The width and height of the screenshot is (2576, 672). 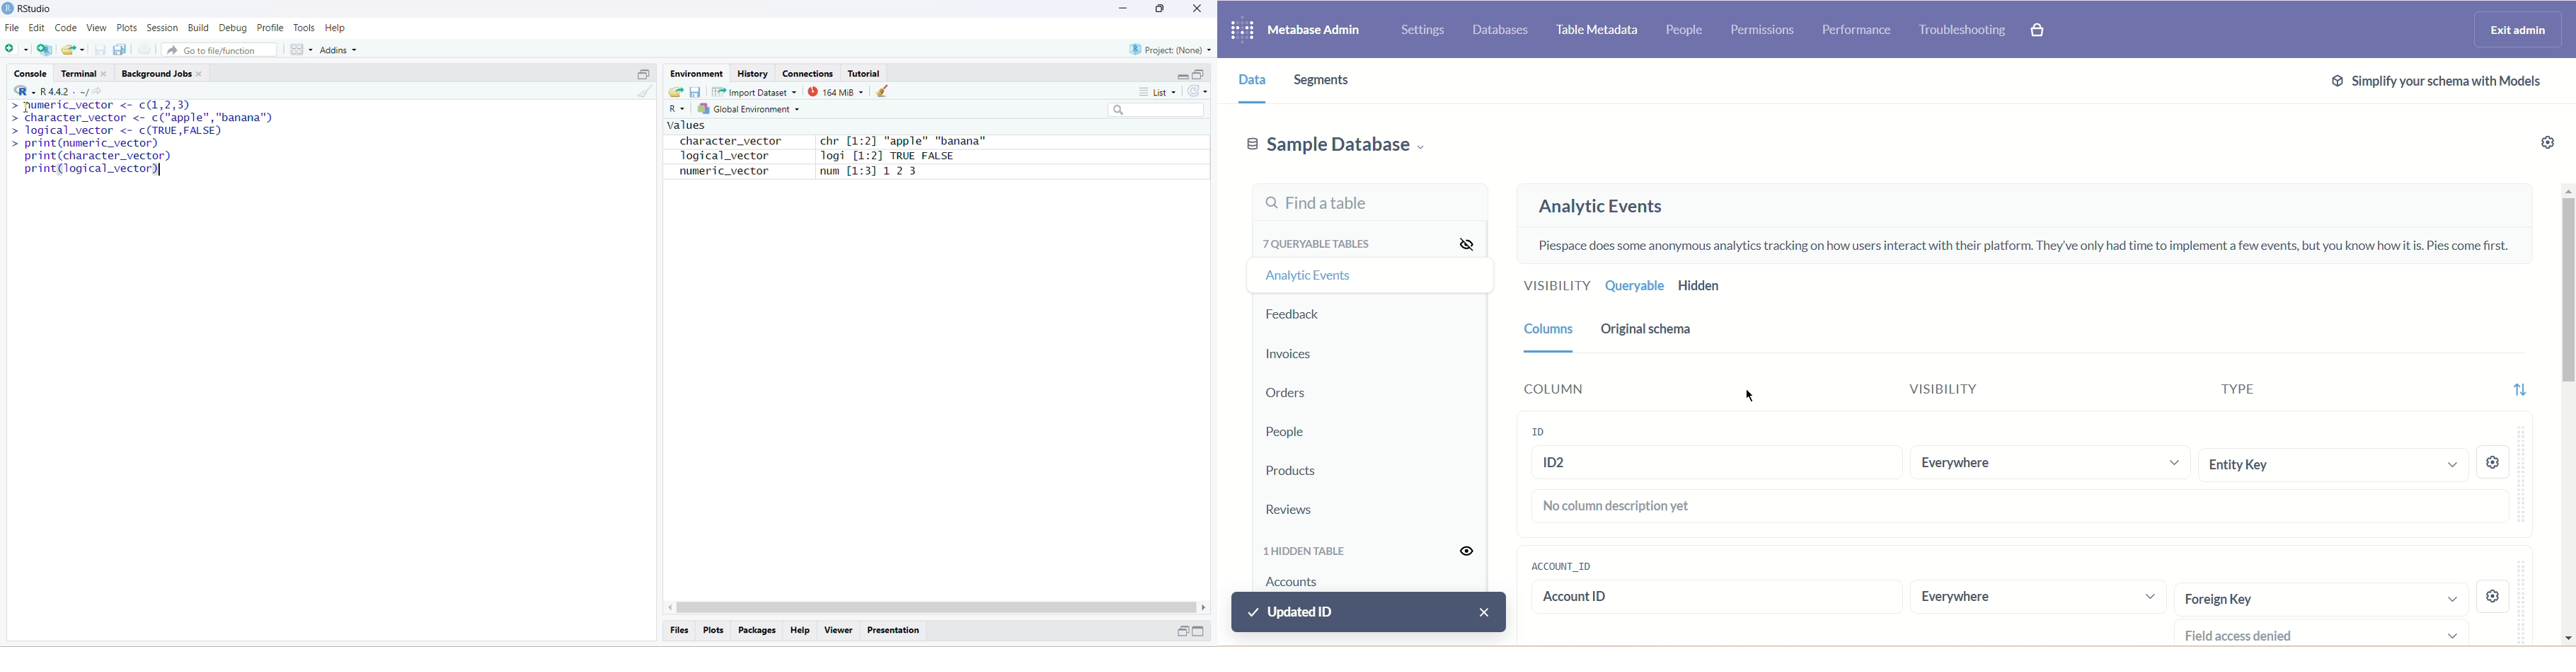 What do you see at coordinates (1196, 8) in the screenshot?
I see `close` at bounding box center [1196, 8].